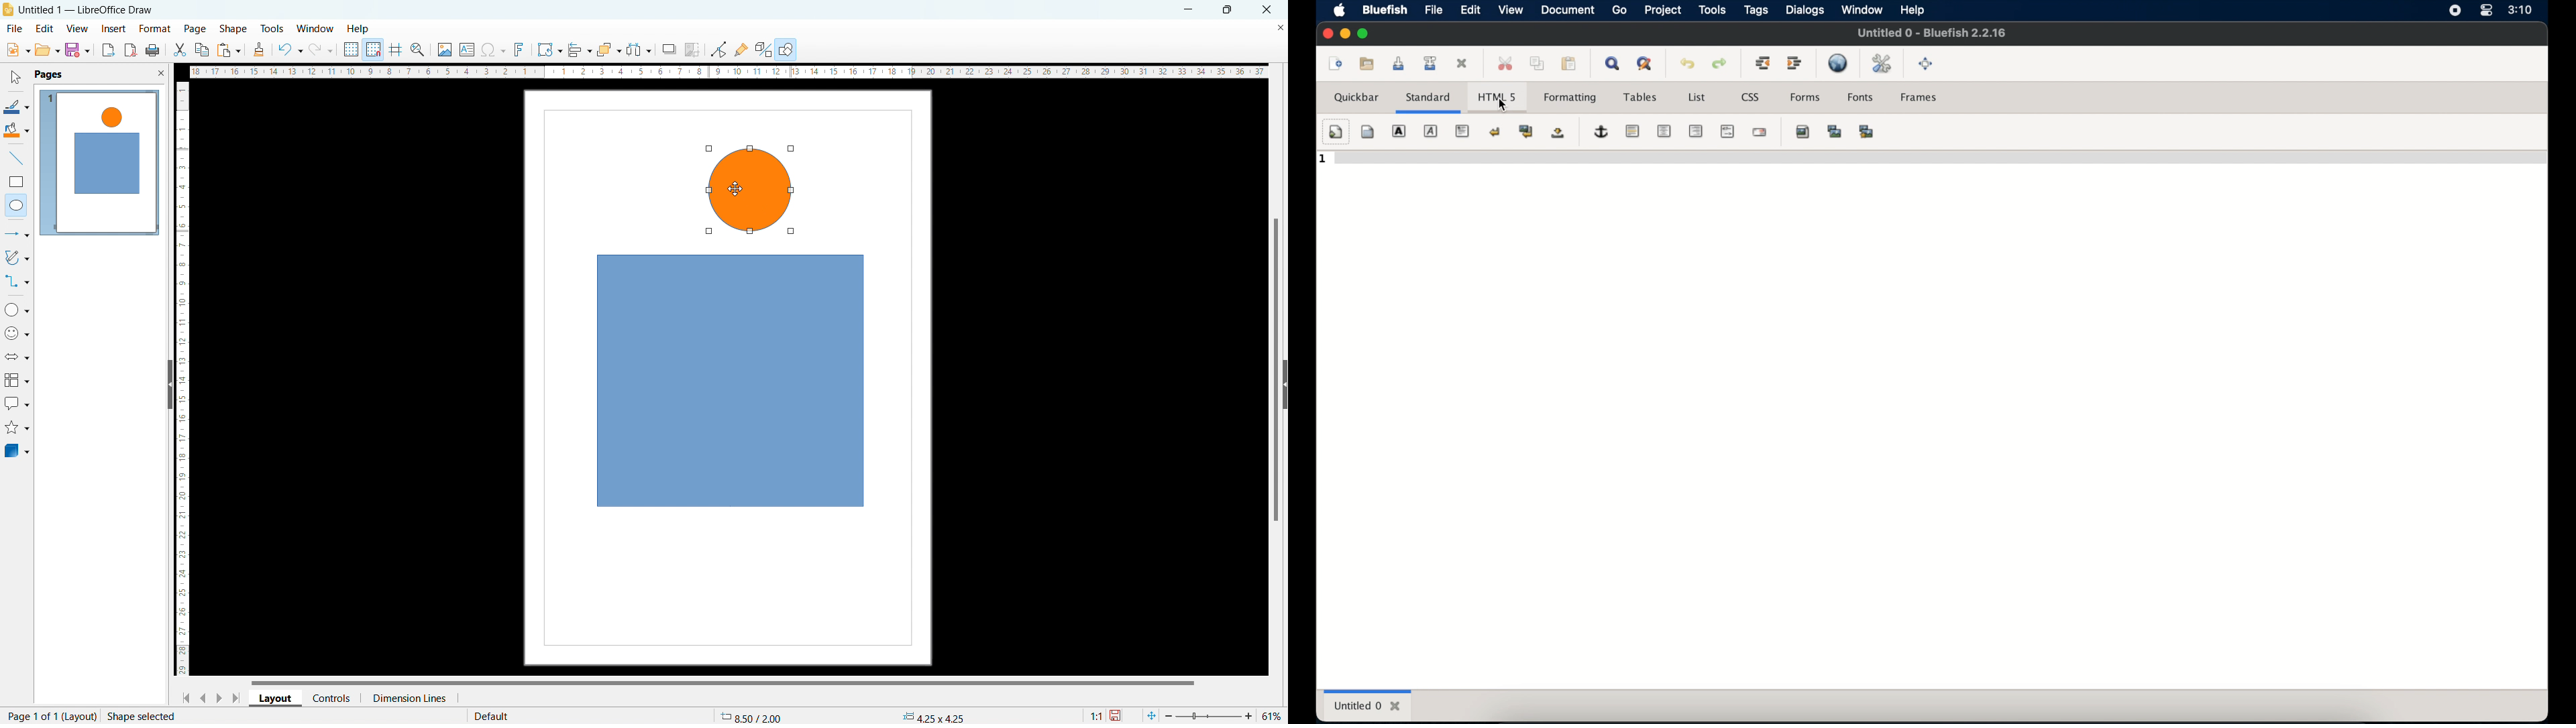 The width and height of the screenshot is (2576, 728). I want to click on insert special character, so click(494, 50).